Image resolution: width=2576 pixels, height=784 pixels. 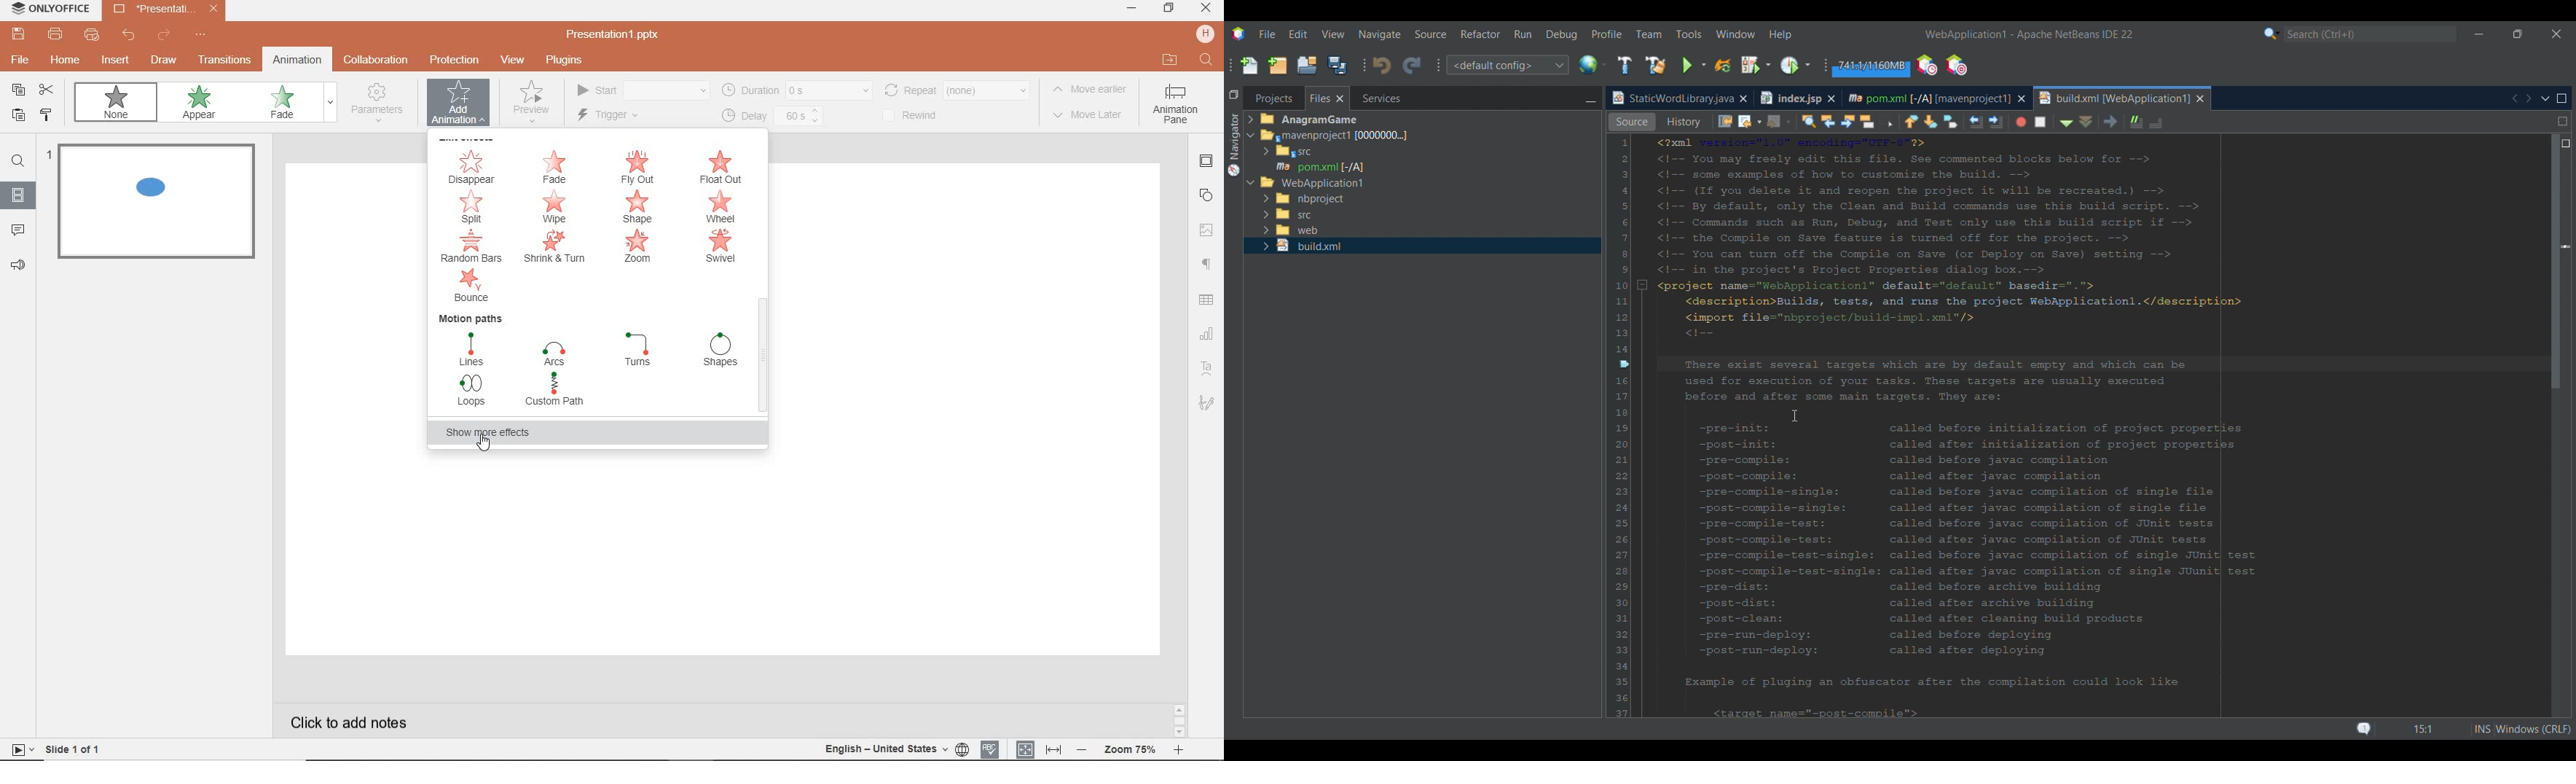 What do you see at coordinates (1169, 9) in the screenshot?
I see `RESTORE` at bounding box center [1169, 9].